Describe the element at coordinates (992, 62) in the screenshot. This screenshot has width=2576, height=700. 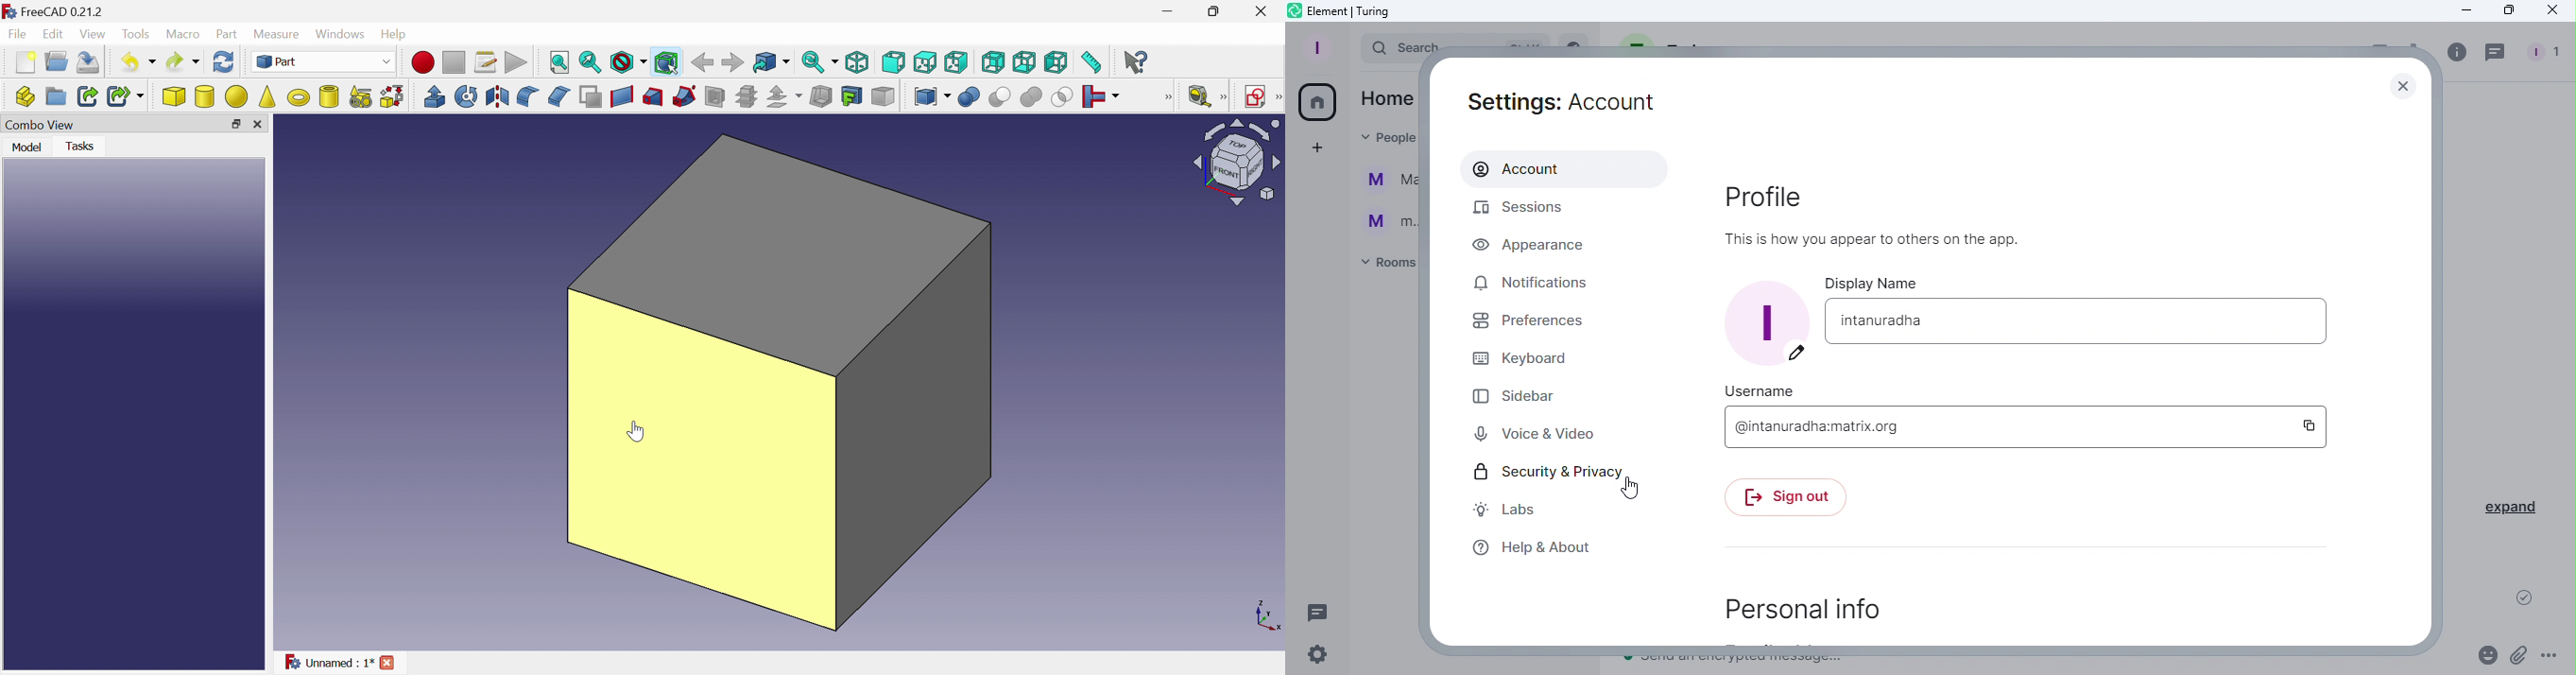
I see `Rear` at that location.